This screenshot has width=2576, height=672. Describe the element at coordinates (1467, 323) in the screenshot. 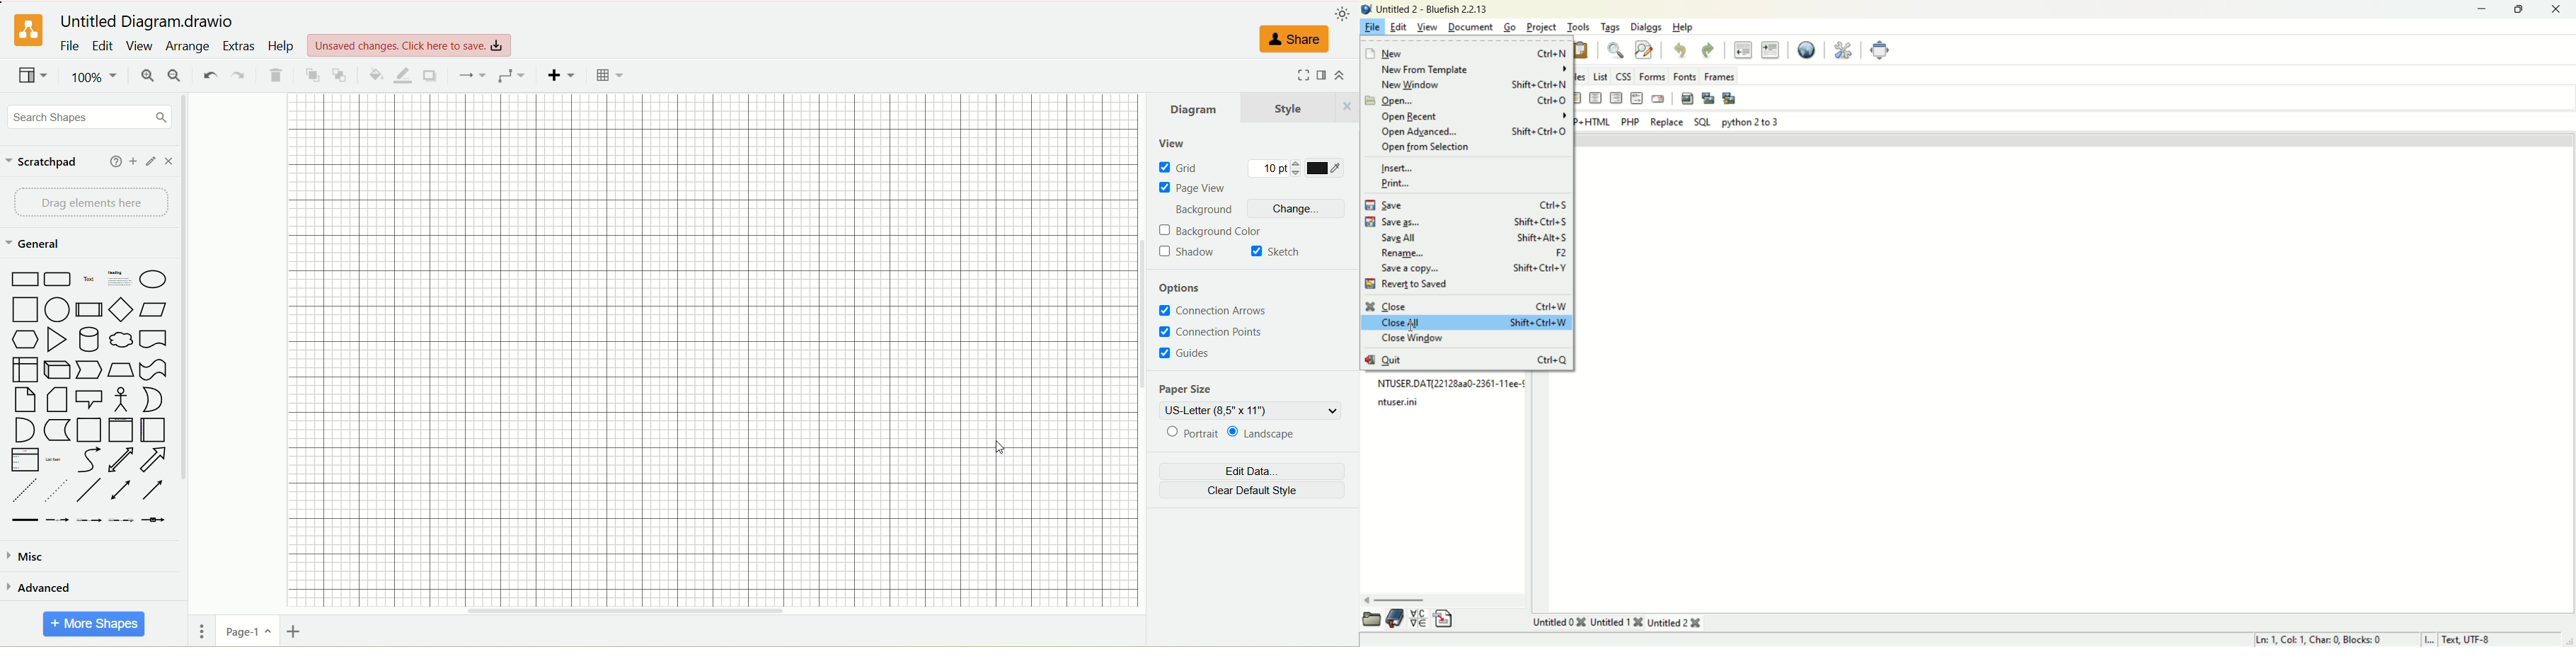

I see `close all` at that location.